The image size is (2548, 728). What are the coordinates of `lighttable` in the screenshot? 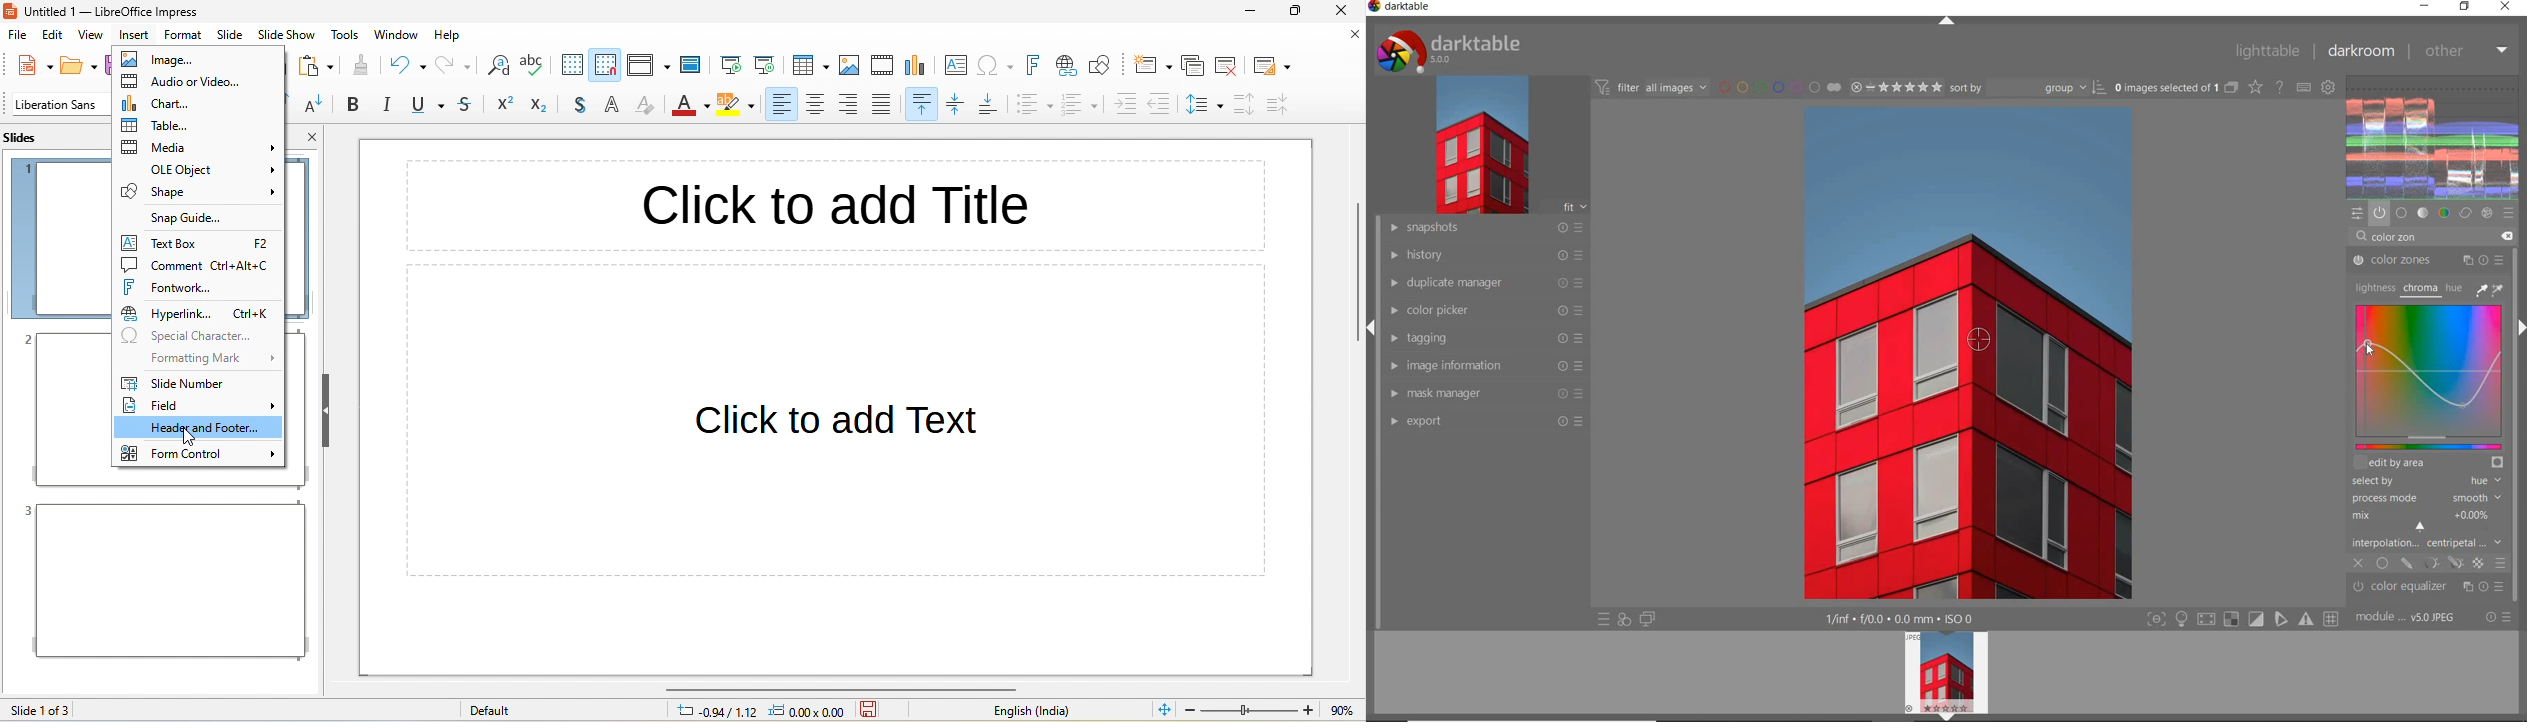 It's located at (2266, 51).